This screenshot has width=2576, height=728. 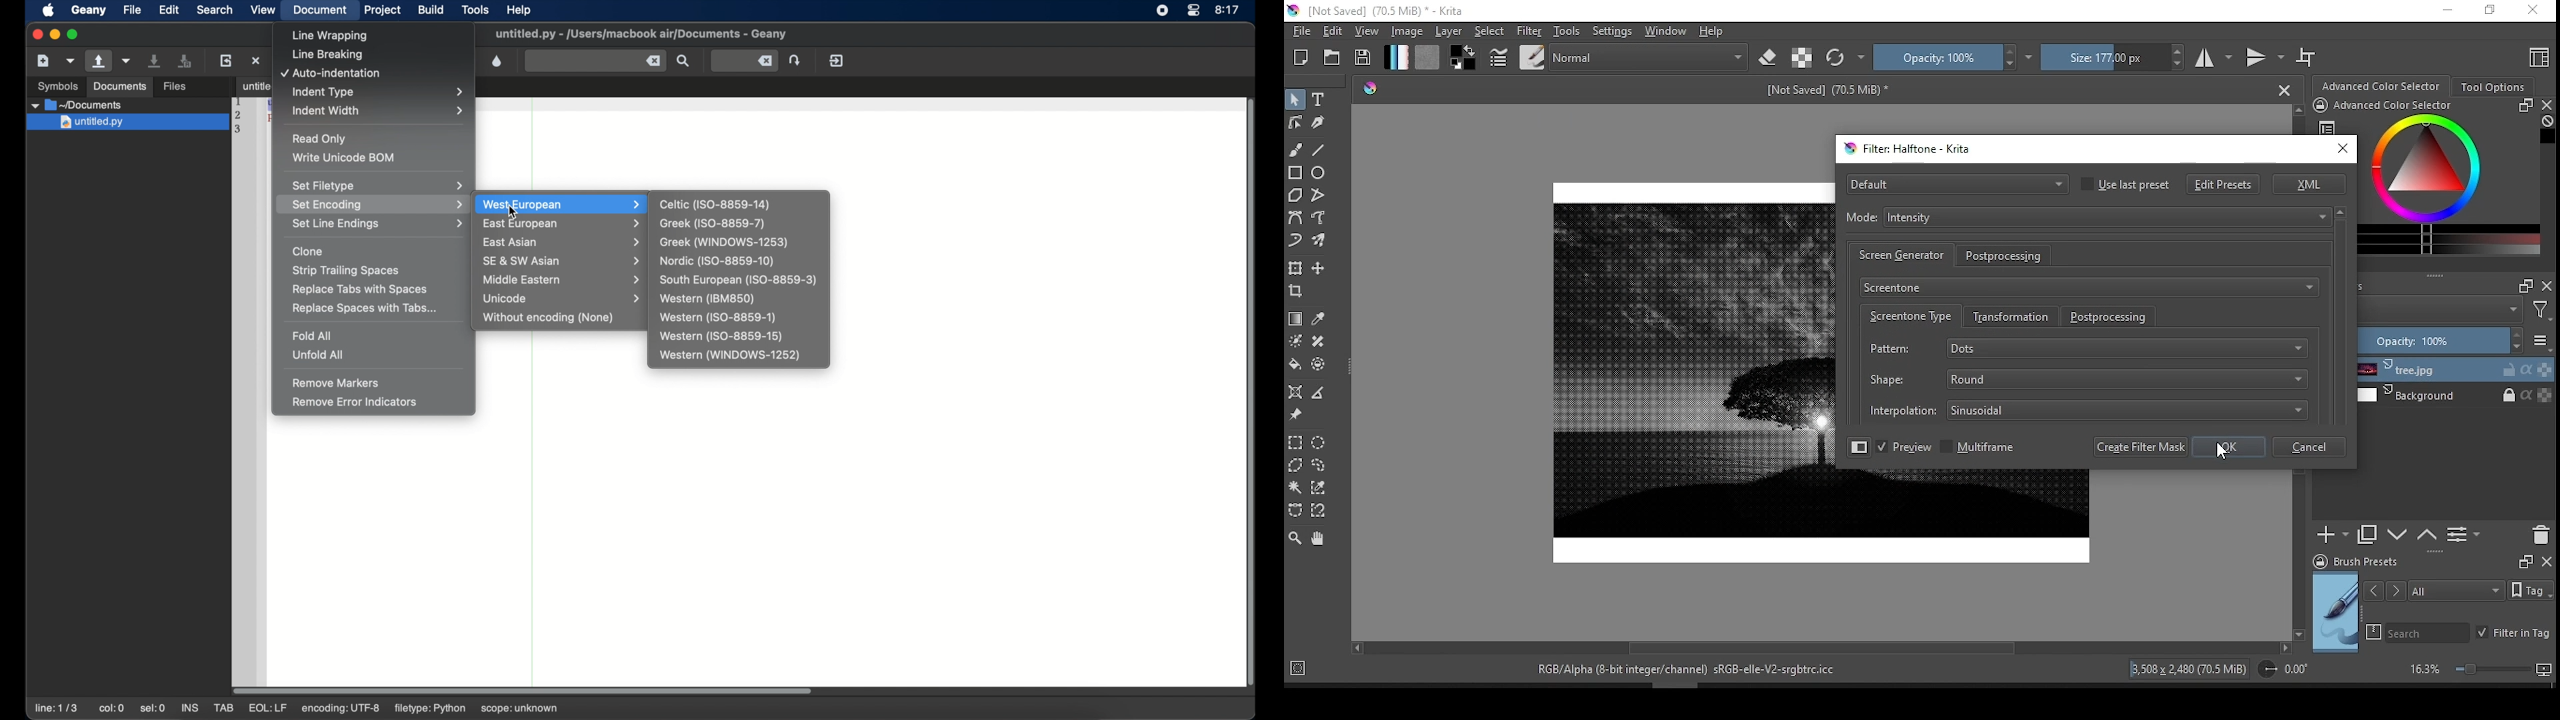 I want to click on Cursor, so click(x=2226, y=457).